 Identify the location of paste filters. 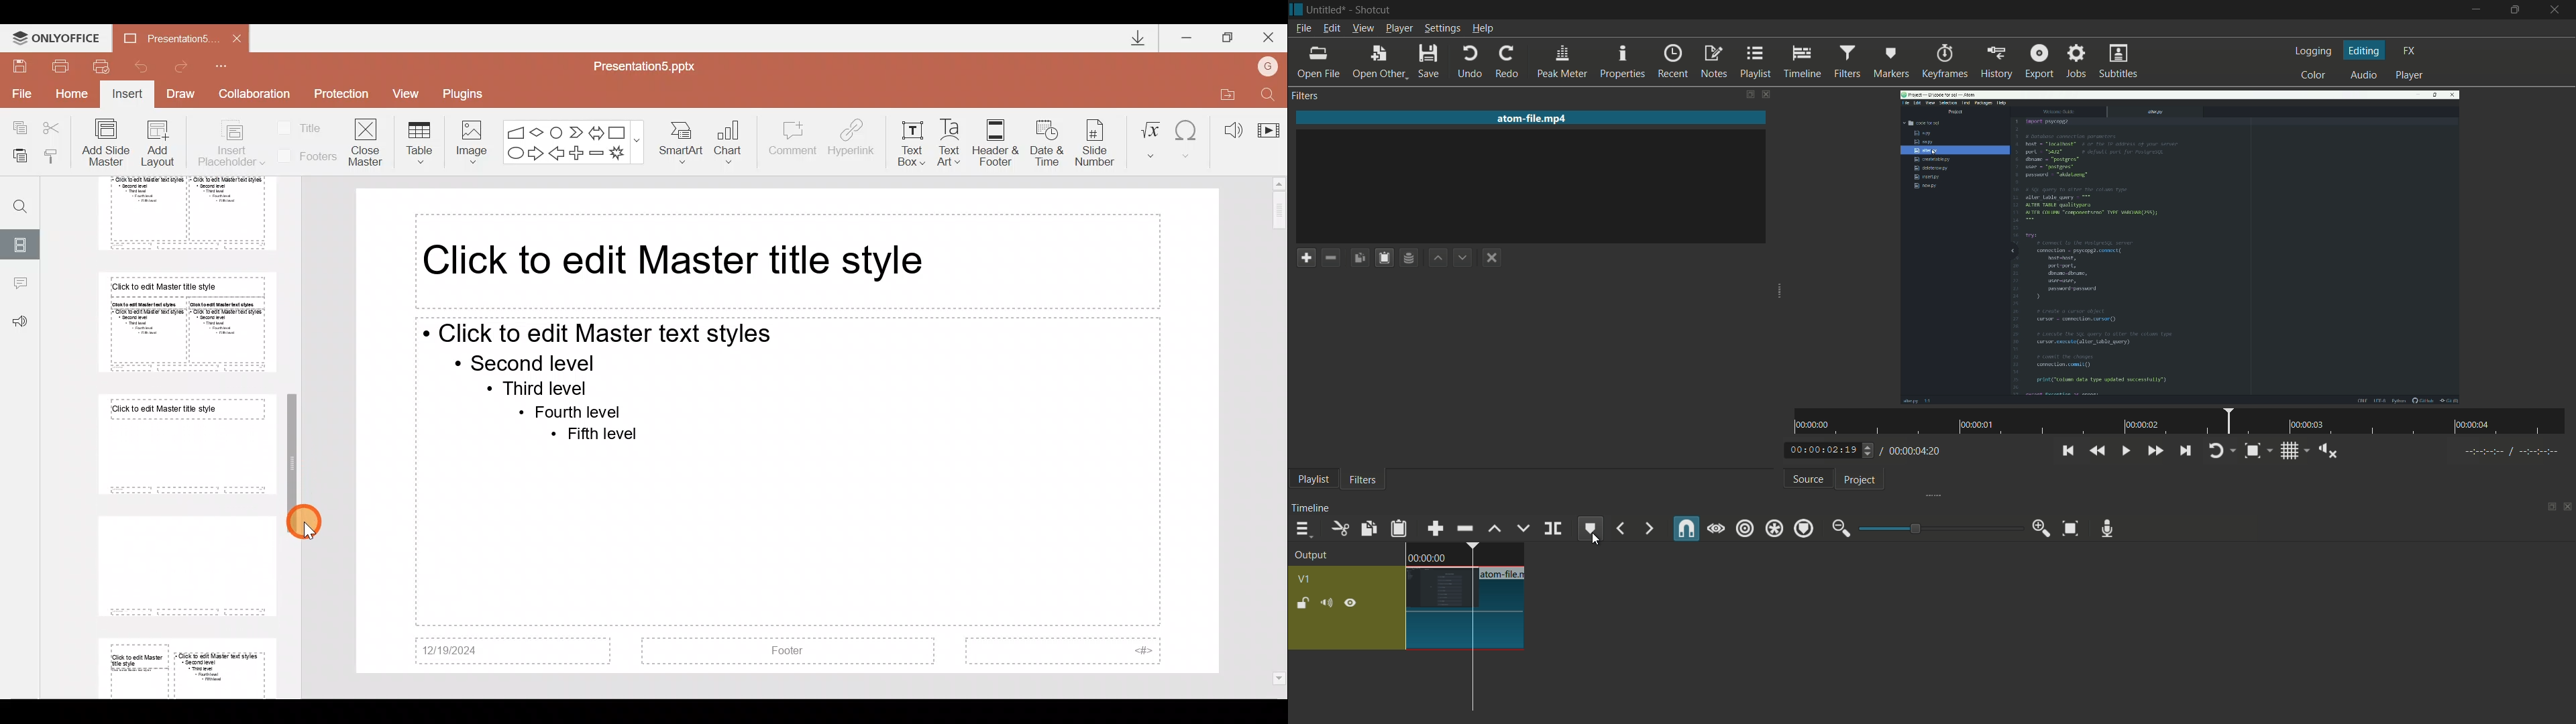
(1359, 257).